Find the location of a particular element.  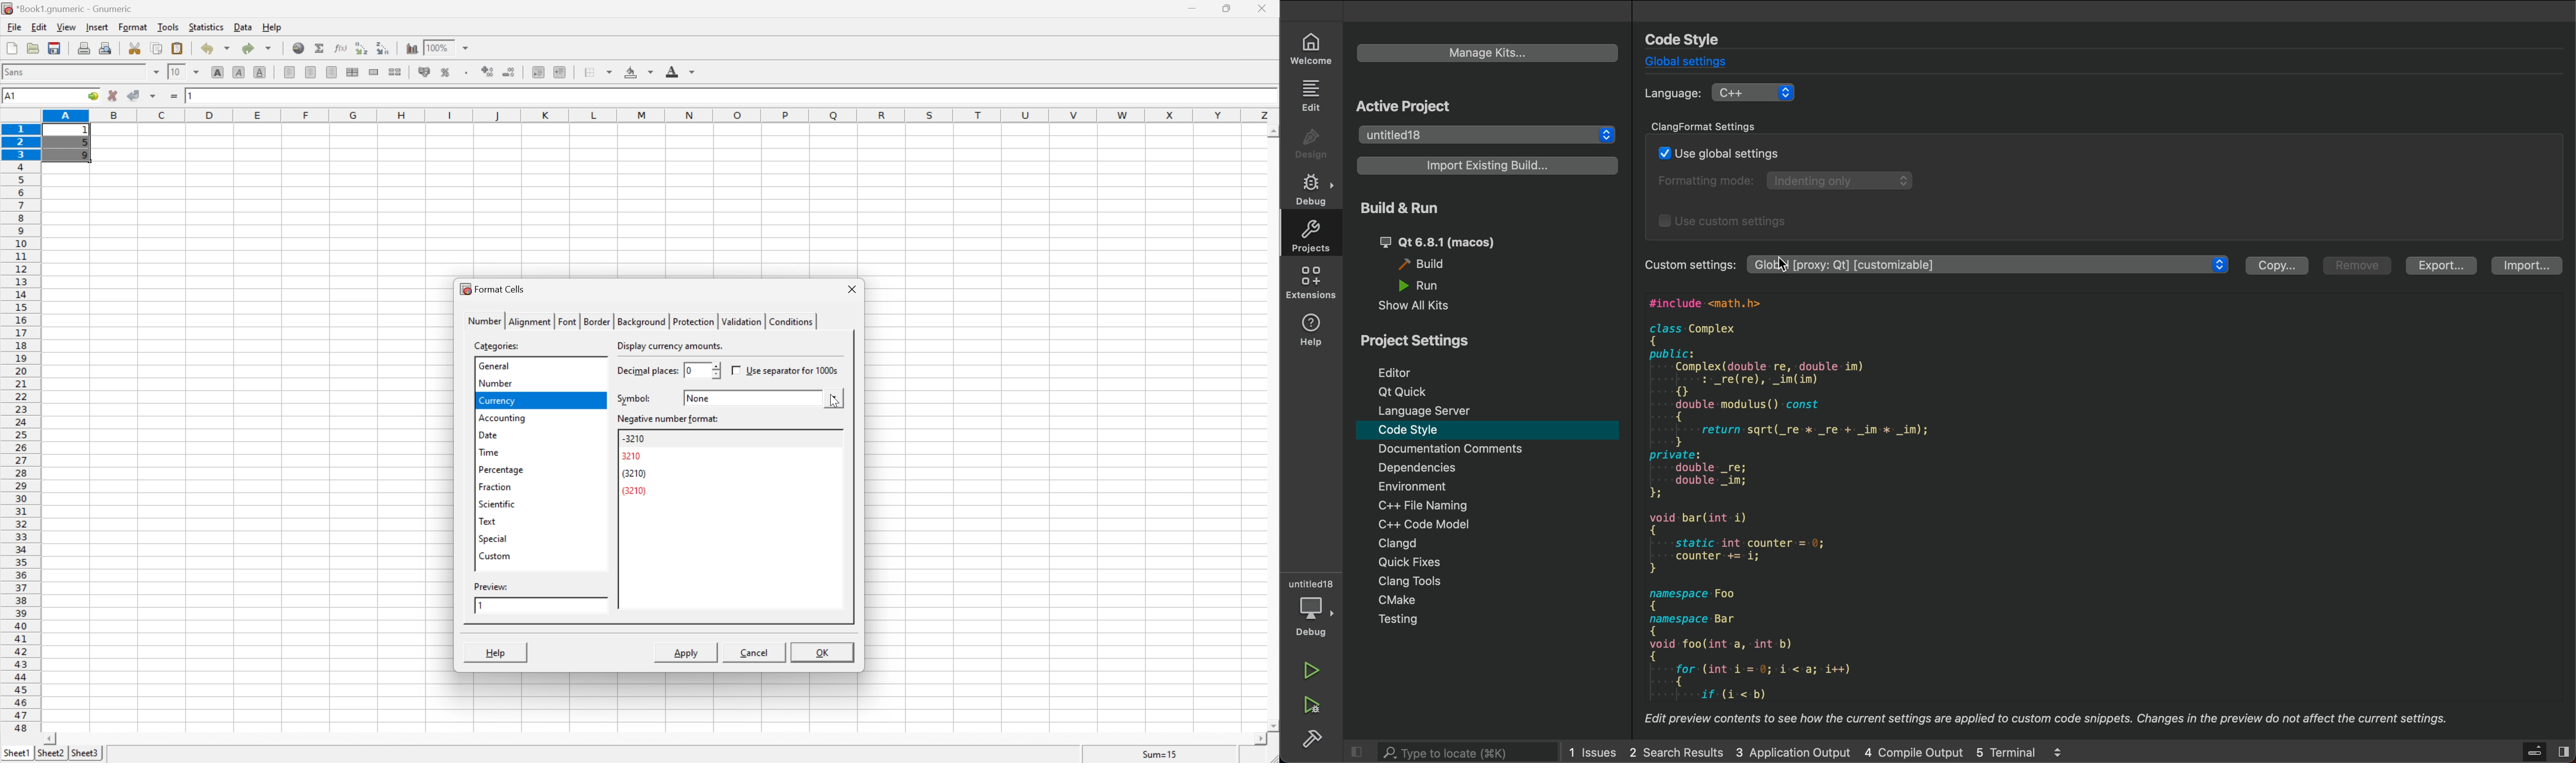

Edit preview contents to see how the current settings are applied to custom code snippets. Changes in the preview do not affect the current settings. is located at coordinates (2050, 718).